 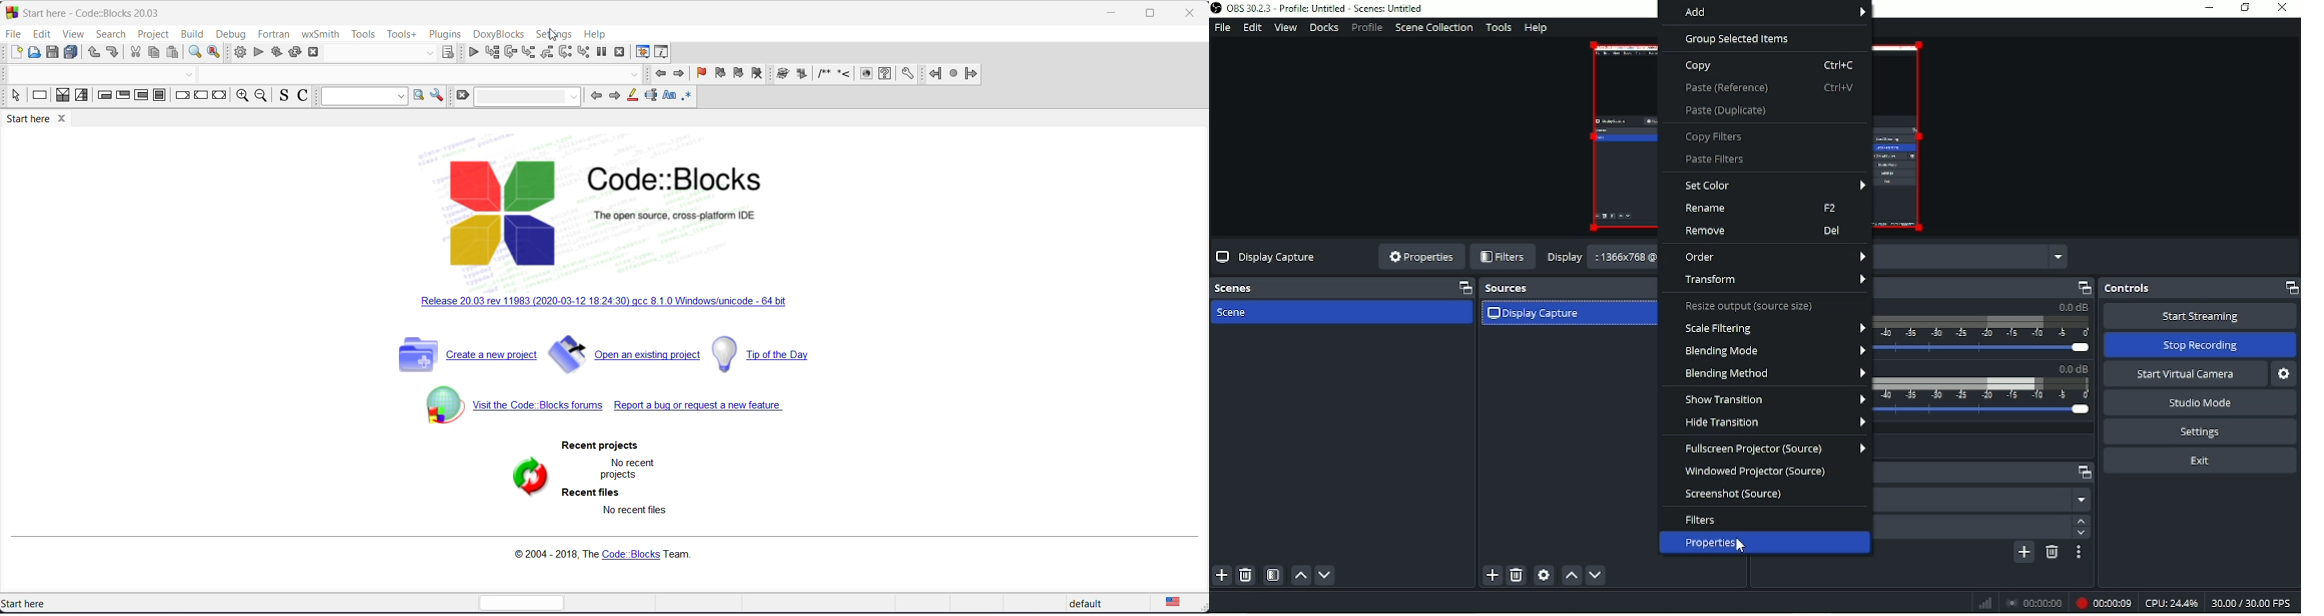 I want to click on build, so click(x=239, y=52).